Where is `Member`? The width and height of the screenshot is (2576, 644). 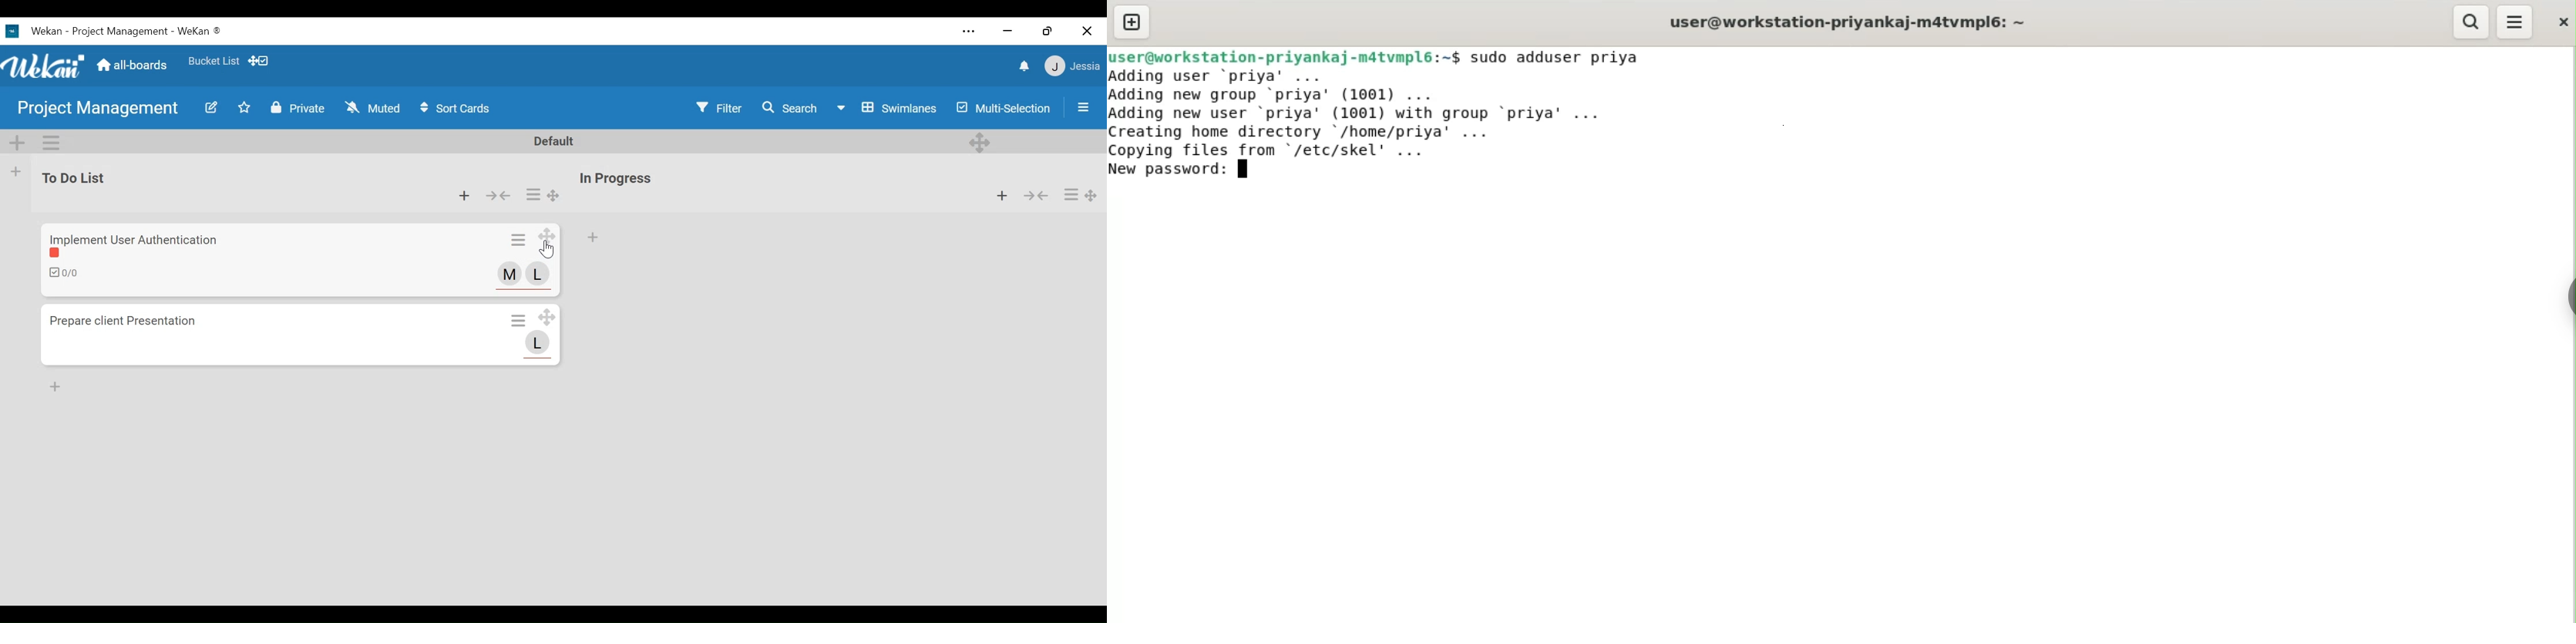 Member is located at coordinates (506, 275).